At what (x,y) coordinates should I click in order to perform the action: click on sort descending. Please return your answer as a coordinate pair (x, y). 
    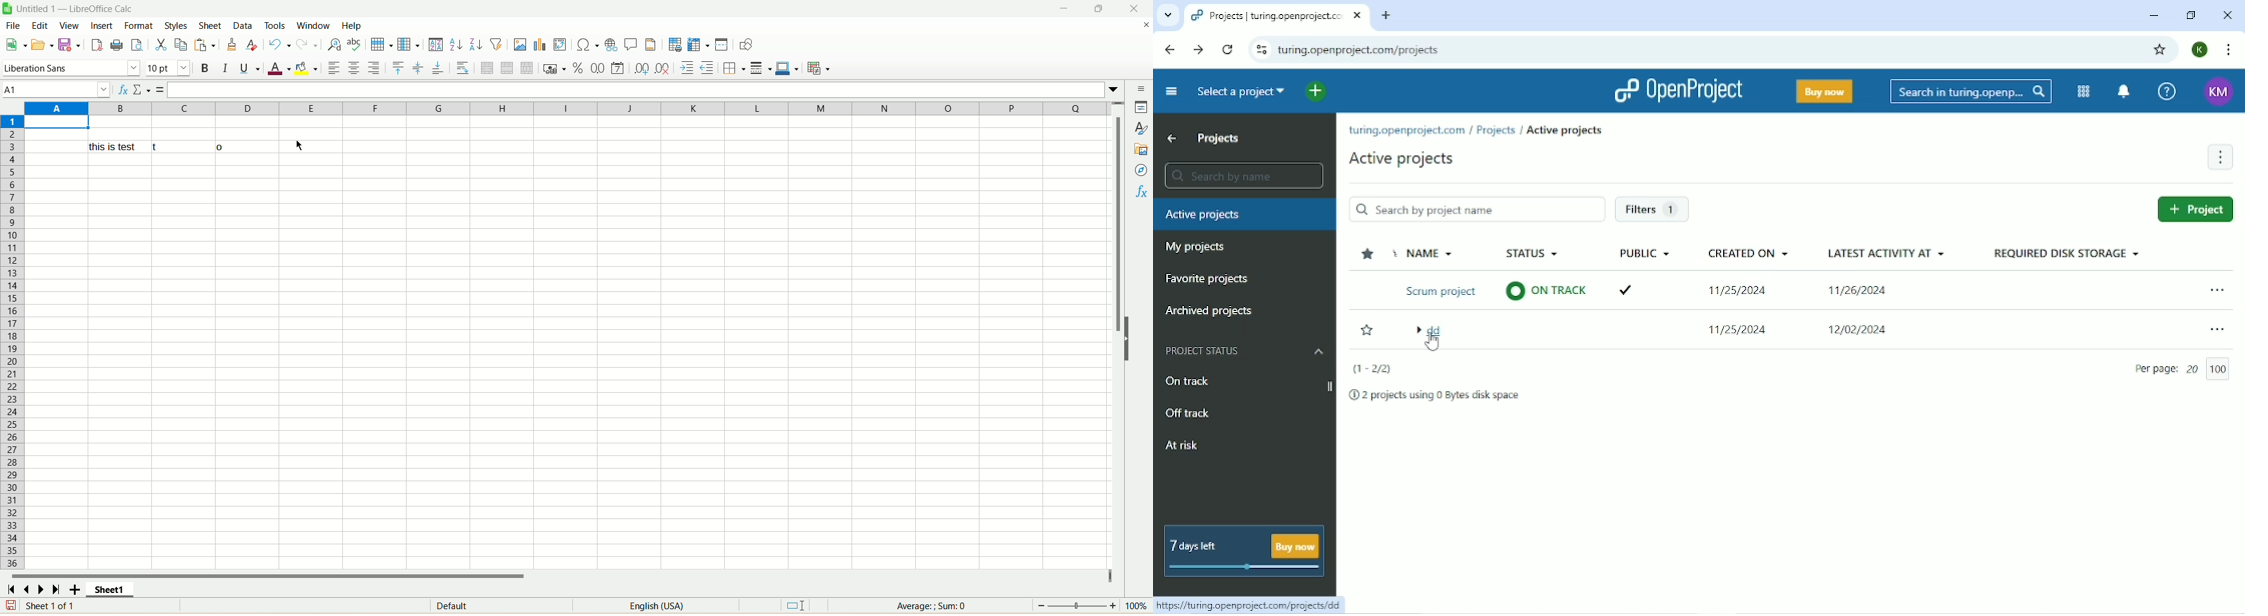
    Looking at the image, I should click on (475, 46).